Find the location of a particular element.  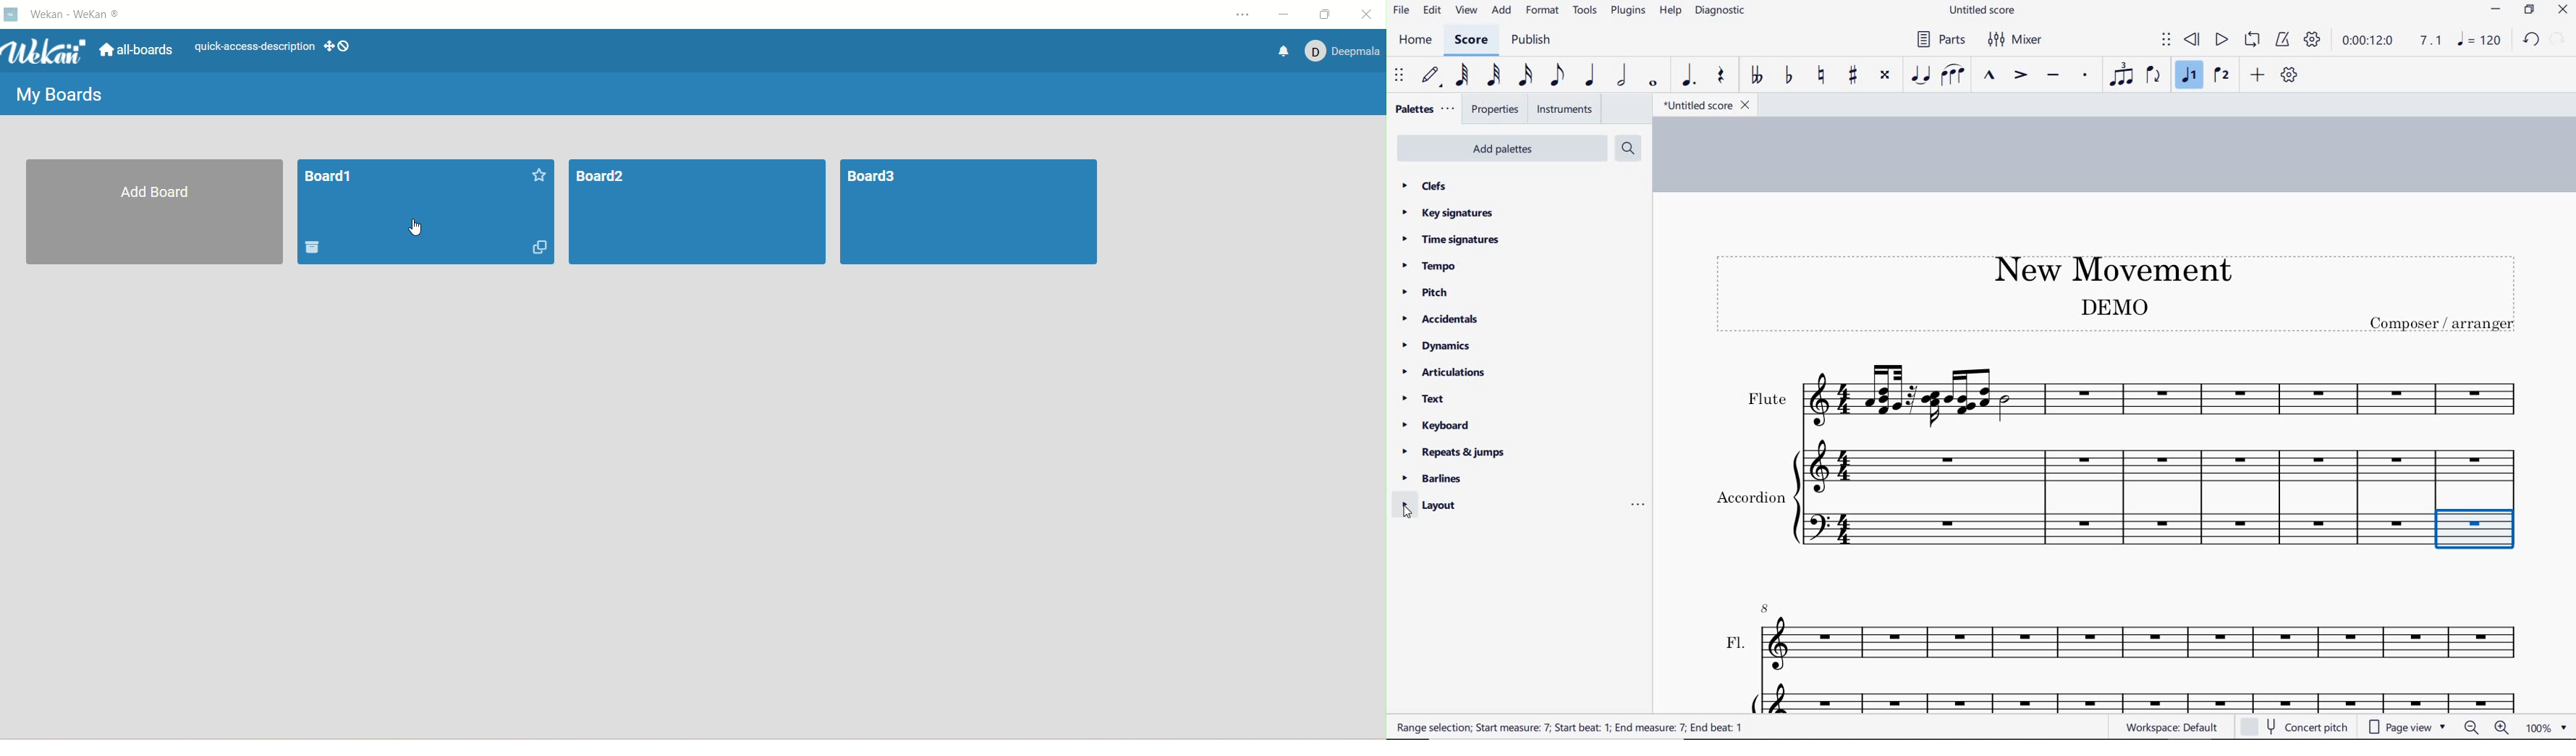

wekan is located at coordinates (46, 51).